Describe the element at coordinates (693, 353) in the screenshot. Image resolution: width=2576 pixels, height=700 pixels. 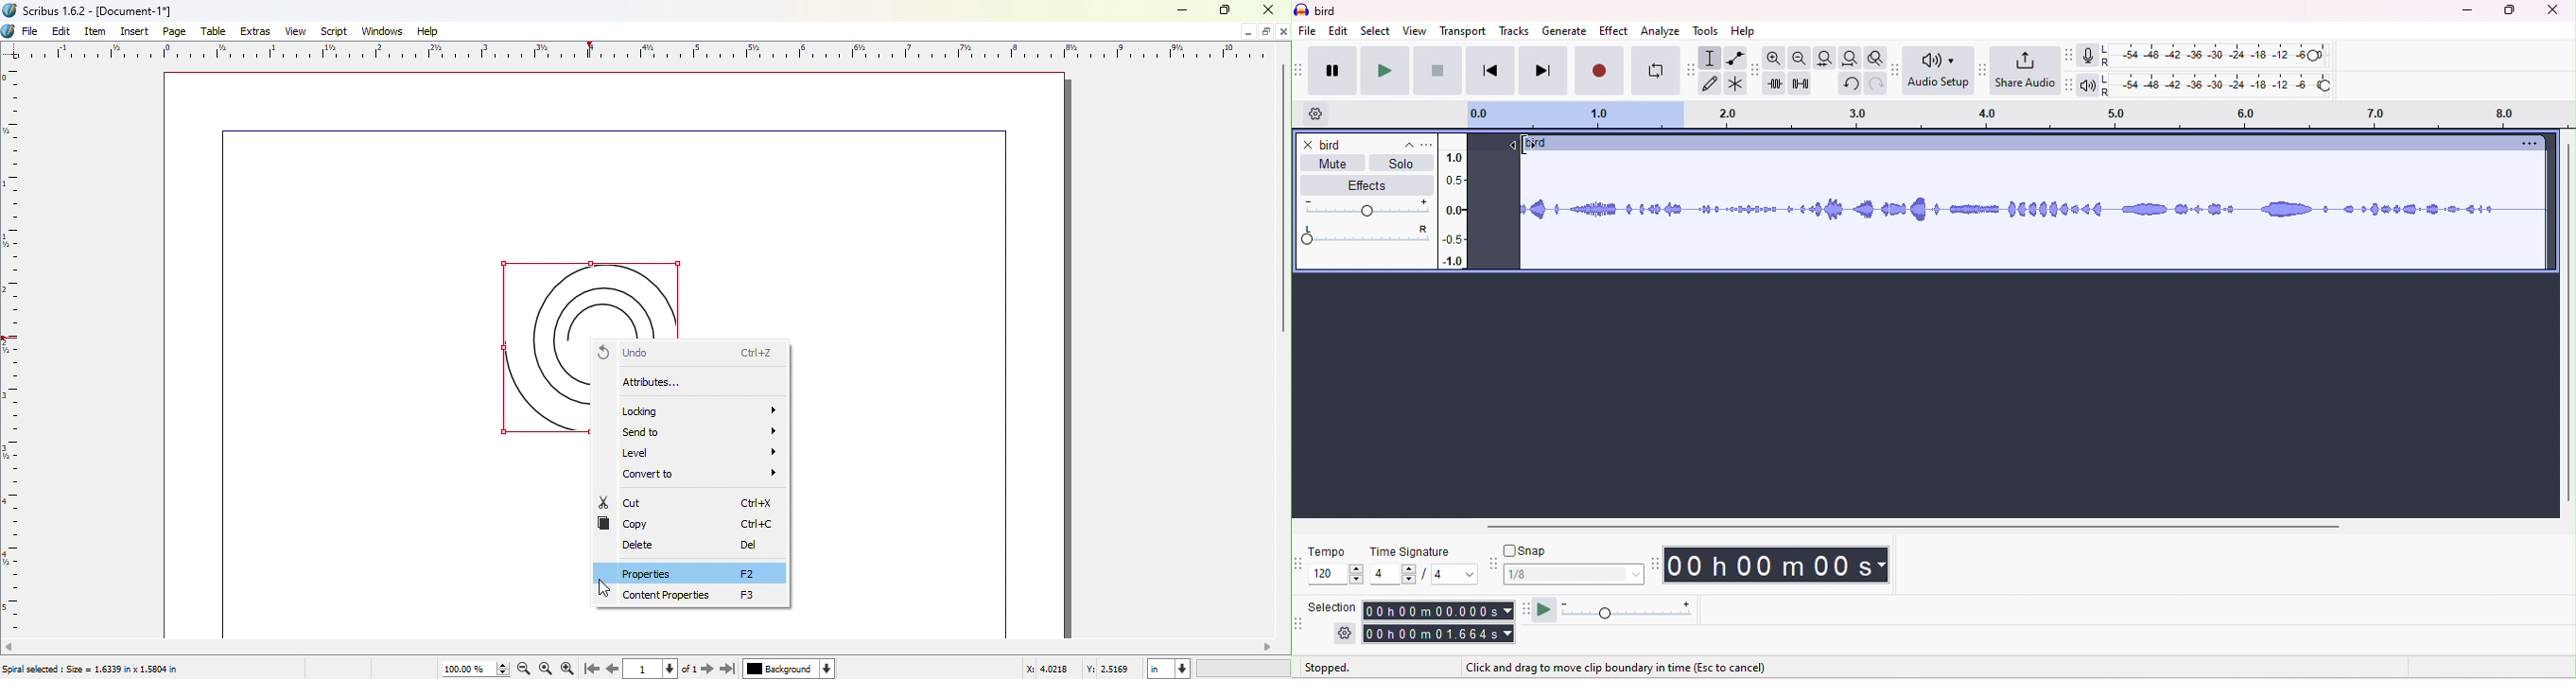
I see `Undo` at that location.